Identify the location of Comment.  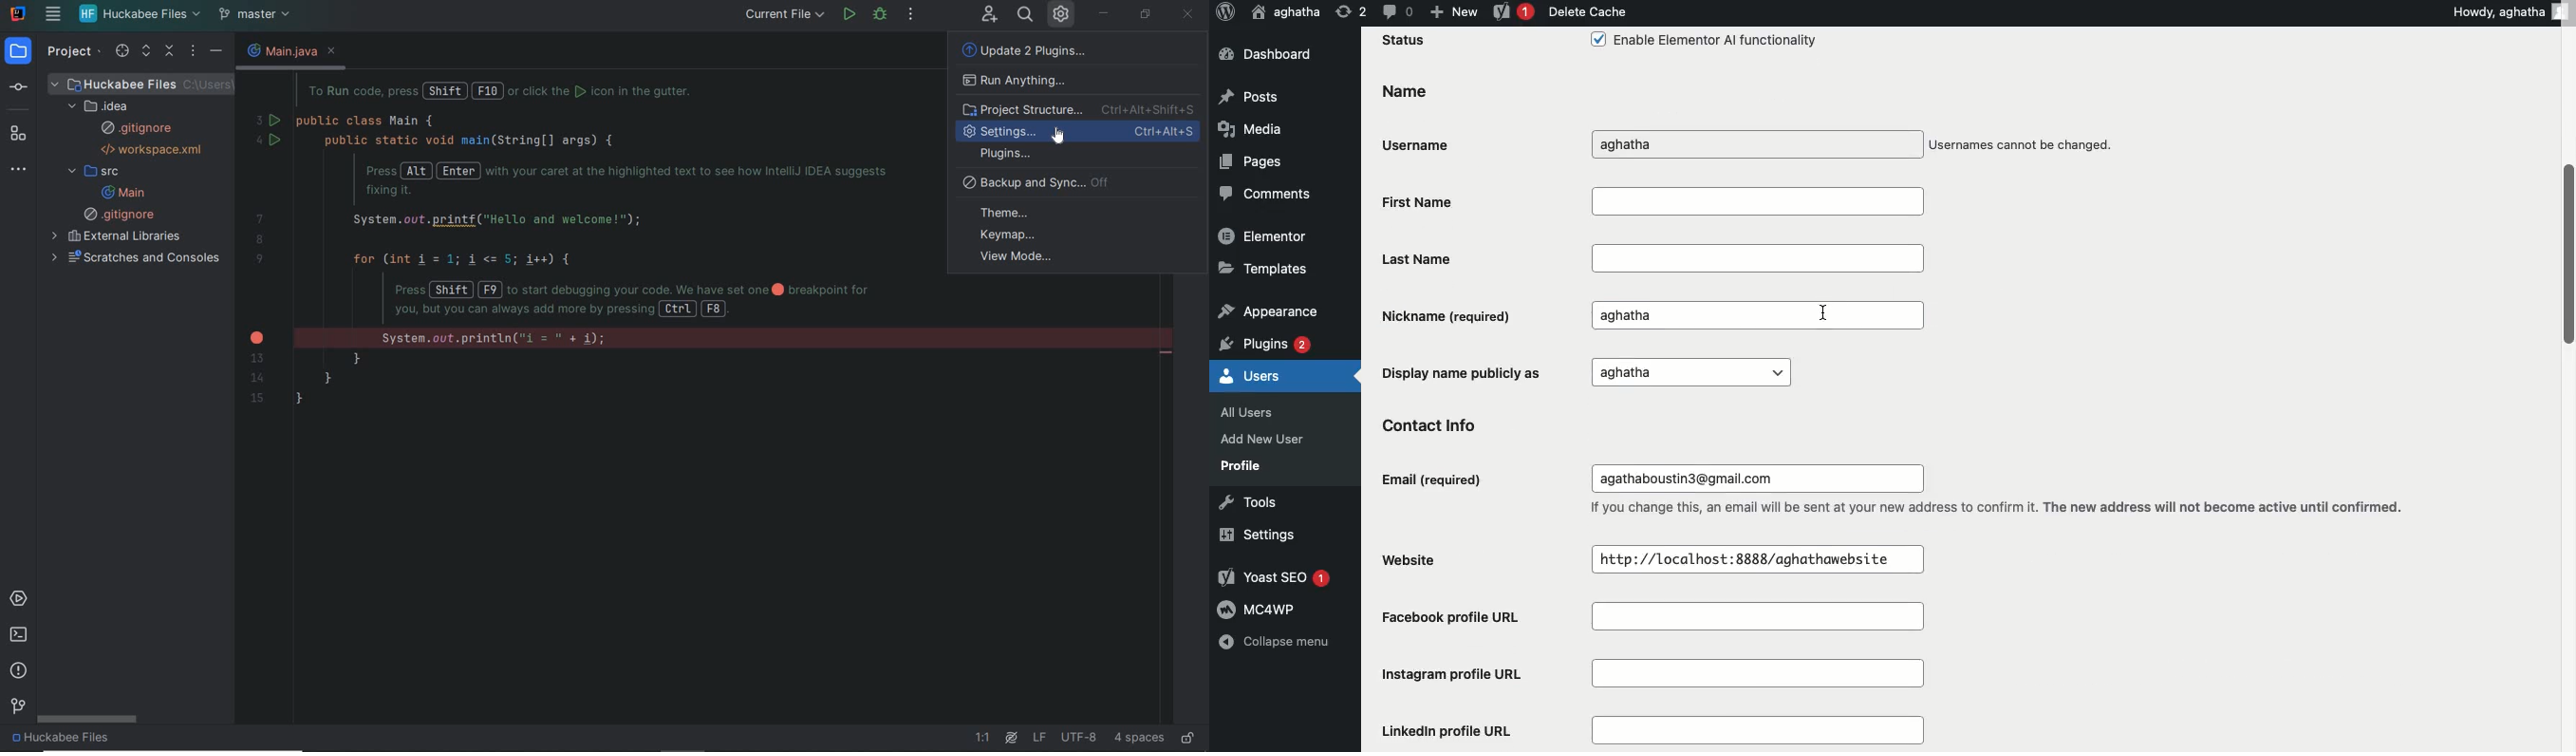
(1396, 10).